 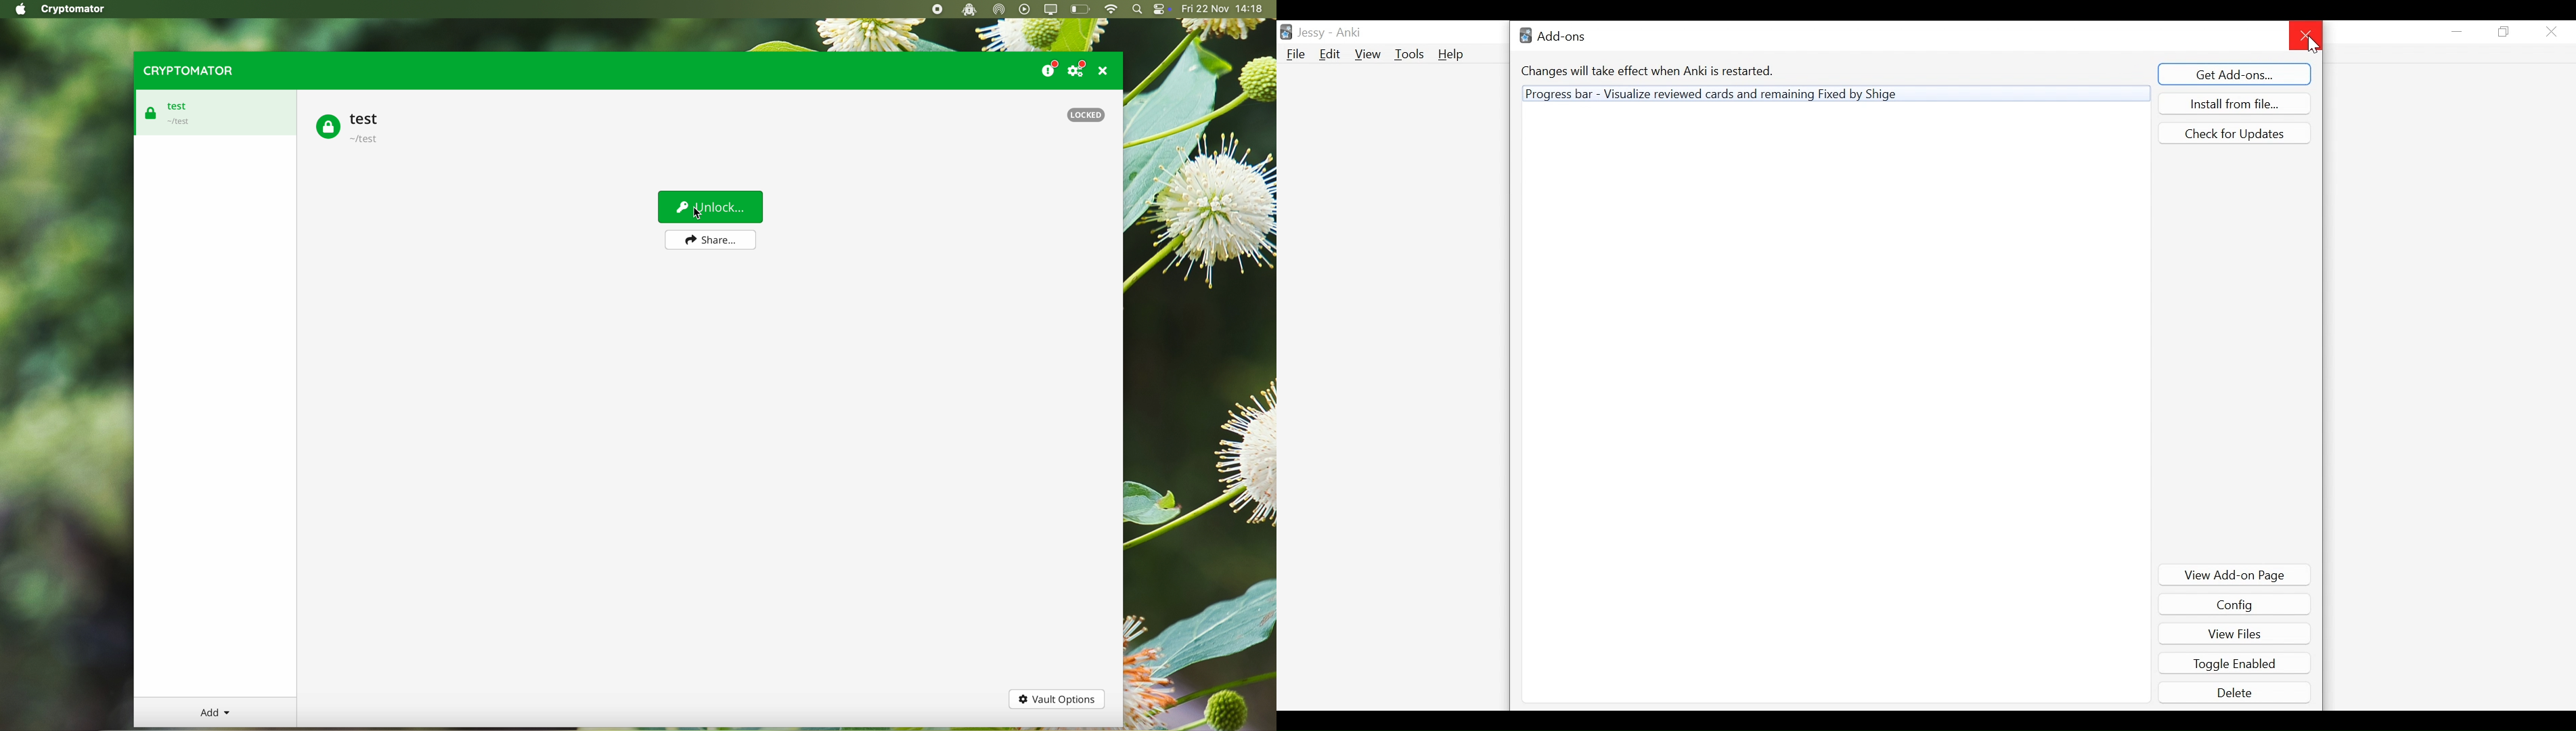 What do you see at coordinates (1081, 10) in the screenshot?
I see `battery` at bounding box center [1081, 10].